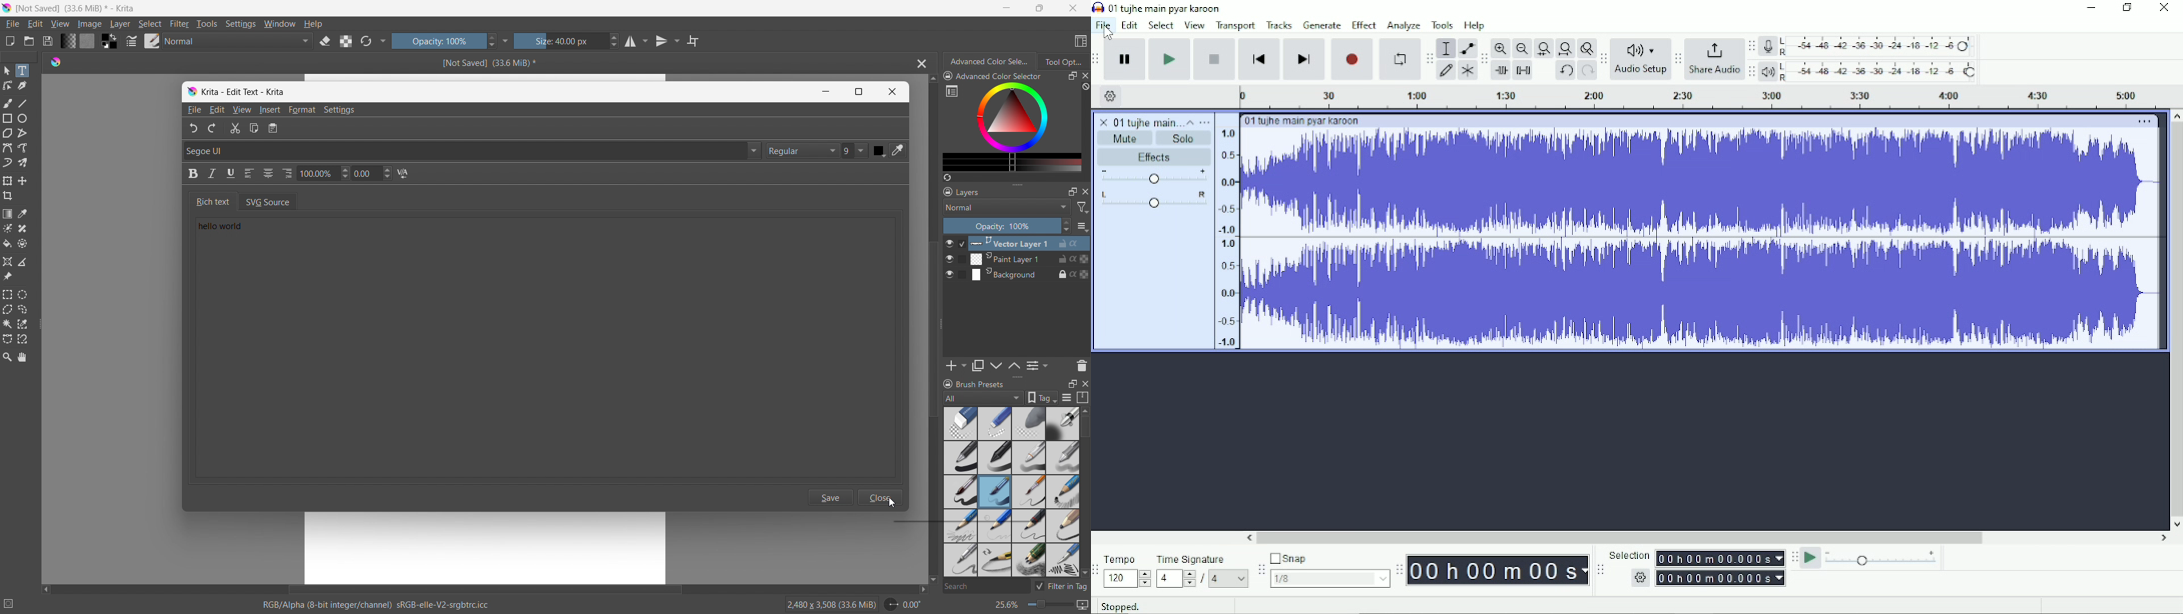 The height and width of the screenshot is (616, 2184). What do you see at coordinates (7, 214) in the screenshot?
I see `draw a gradient` at bounding box center [7, 214].